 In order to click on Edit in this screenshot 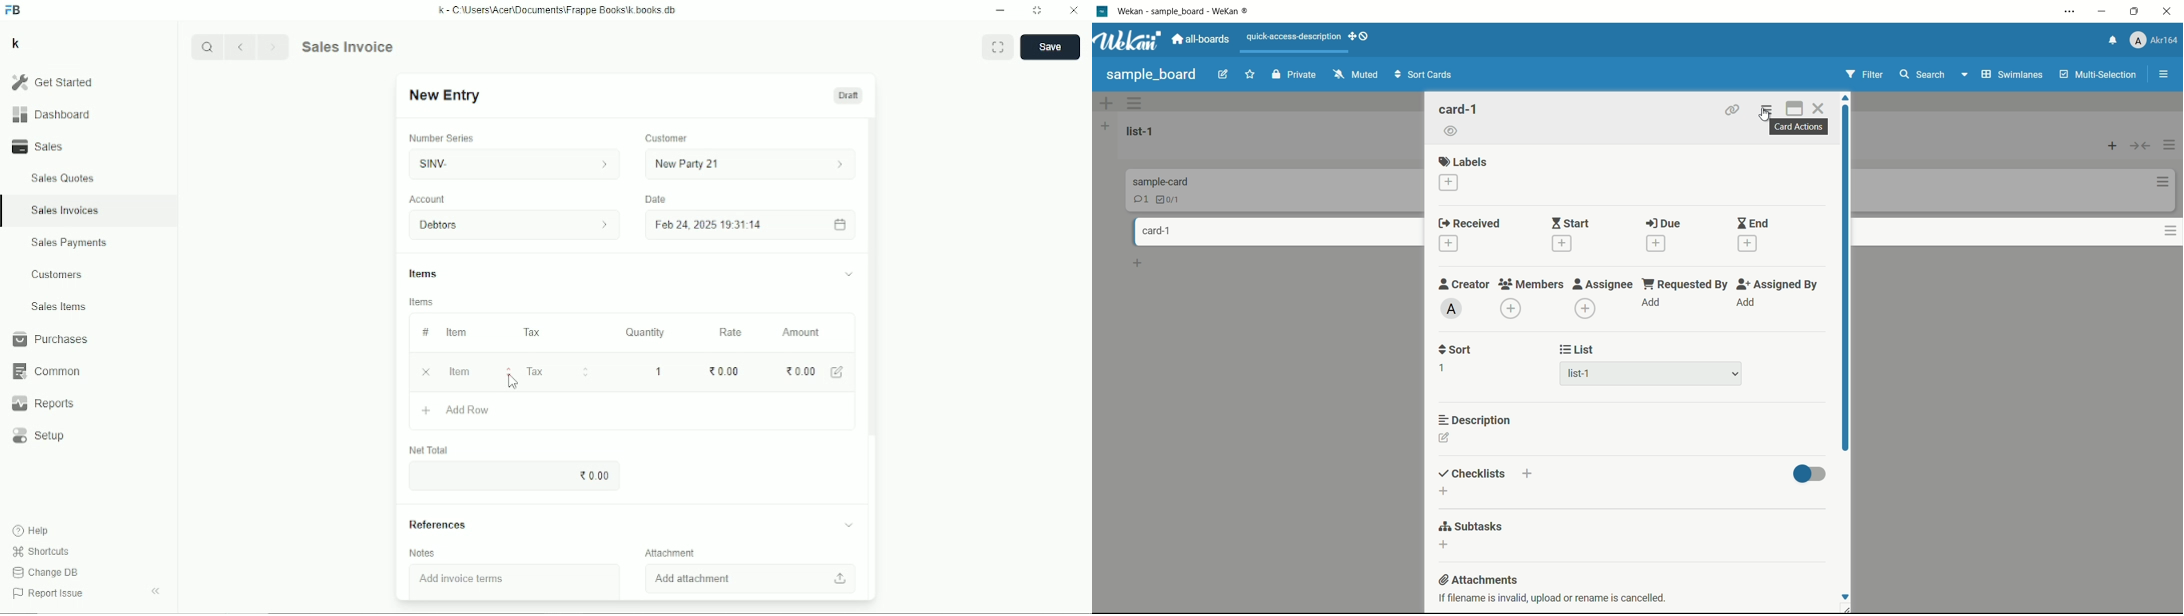, I will do `click(839, 372)`.